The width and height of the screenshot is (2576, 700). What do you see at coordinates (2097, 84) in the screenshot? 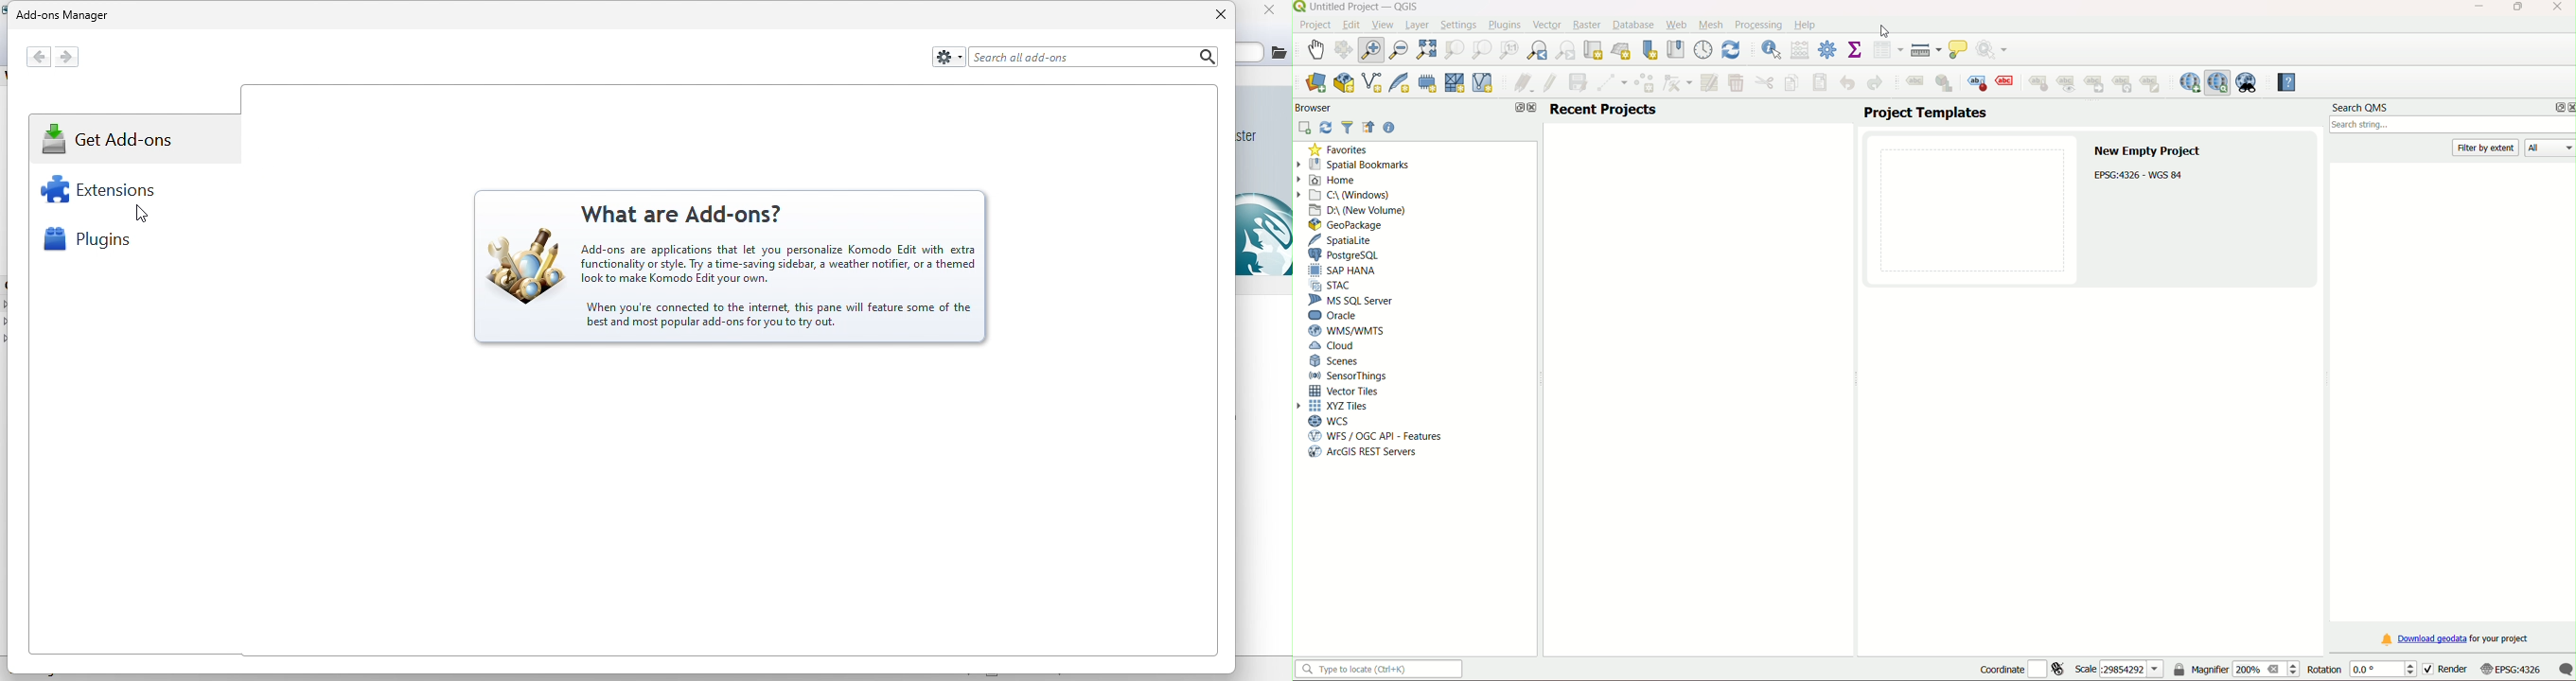
I see `move label` at bounding box center [2097, 84].